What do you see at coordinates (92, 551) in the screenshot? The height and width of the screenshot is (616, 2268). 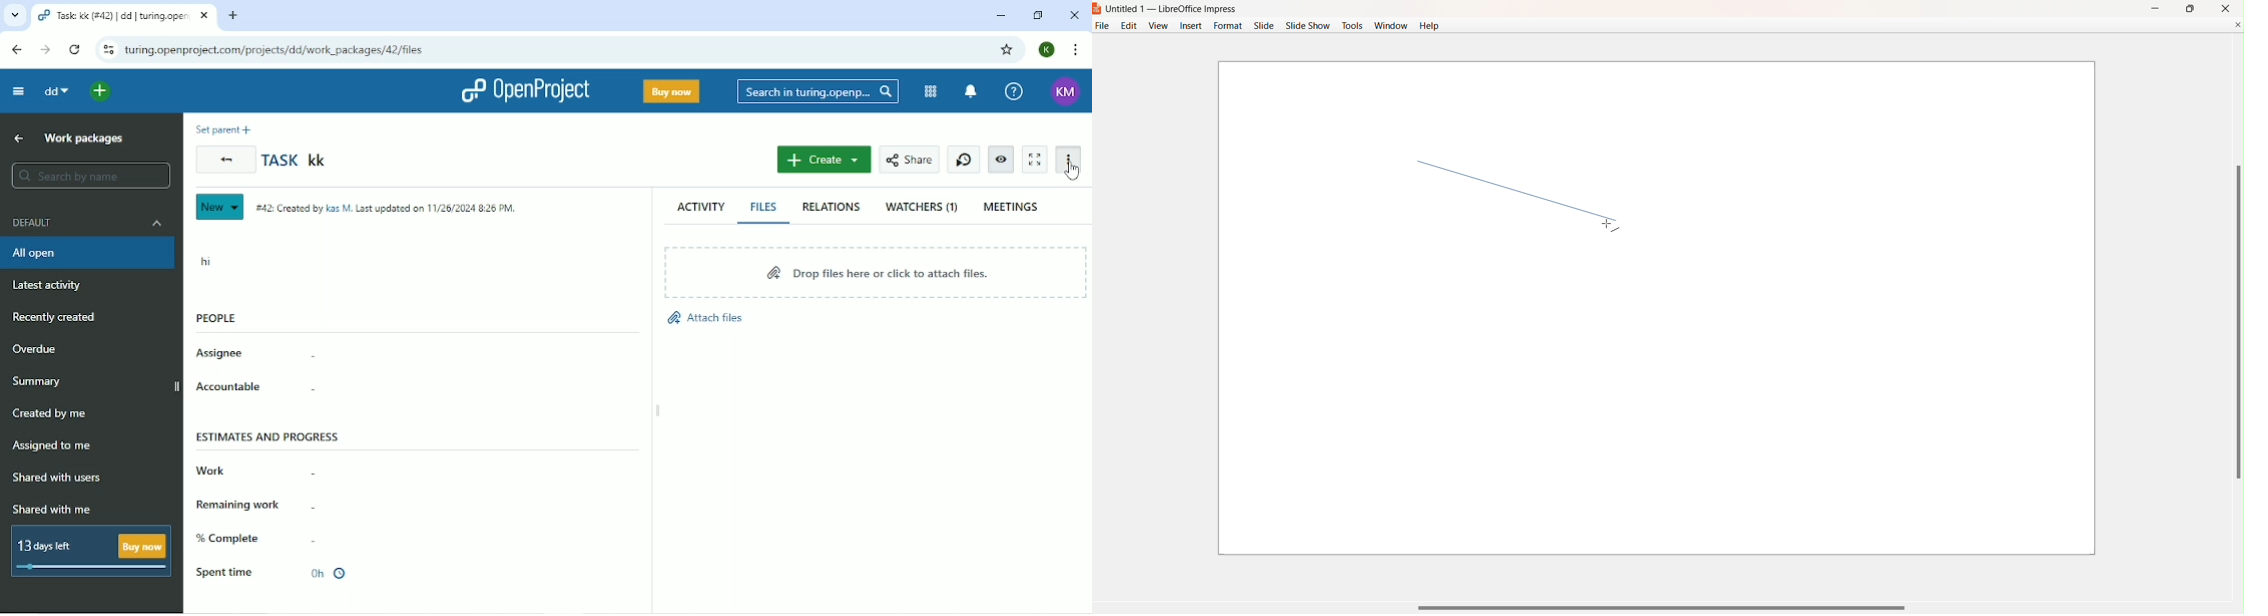 I see `13 days left Buy now` at bounding box center [92, 551].